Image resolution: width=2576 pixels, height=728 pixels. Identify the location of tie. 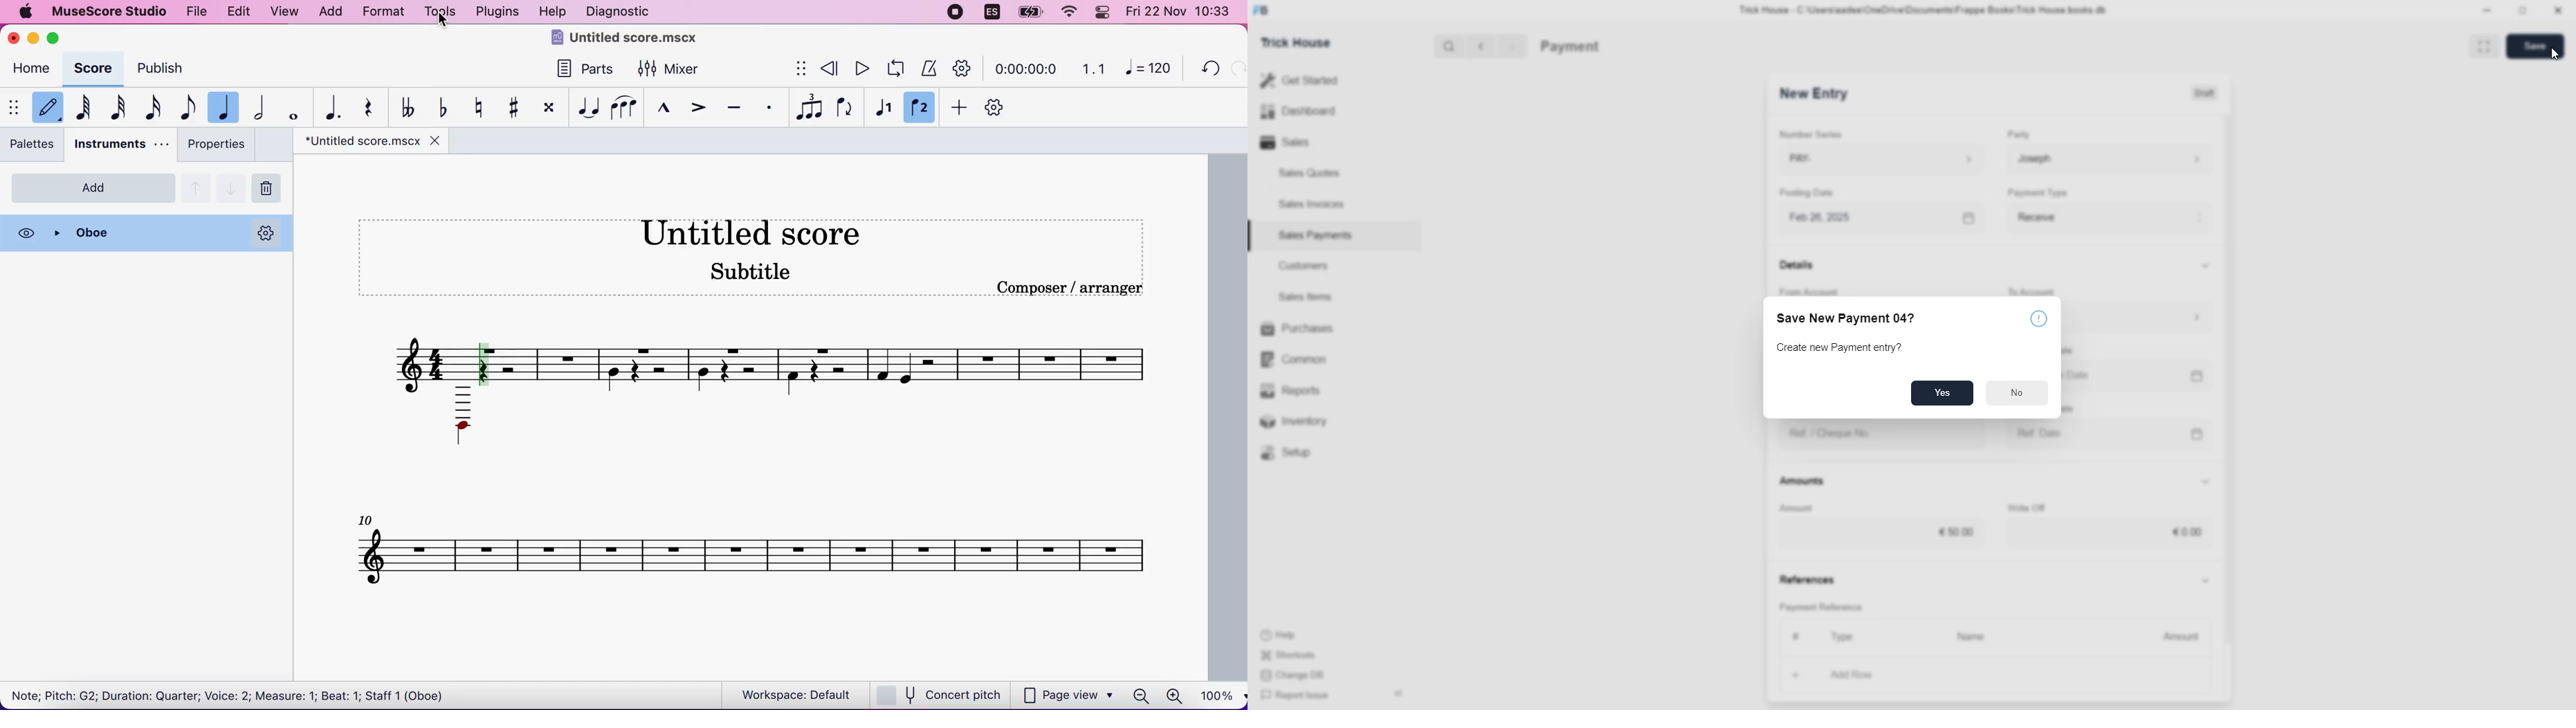
(591, 107).